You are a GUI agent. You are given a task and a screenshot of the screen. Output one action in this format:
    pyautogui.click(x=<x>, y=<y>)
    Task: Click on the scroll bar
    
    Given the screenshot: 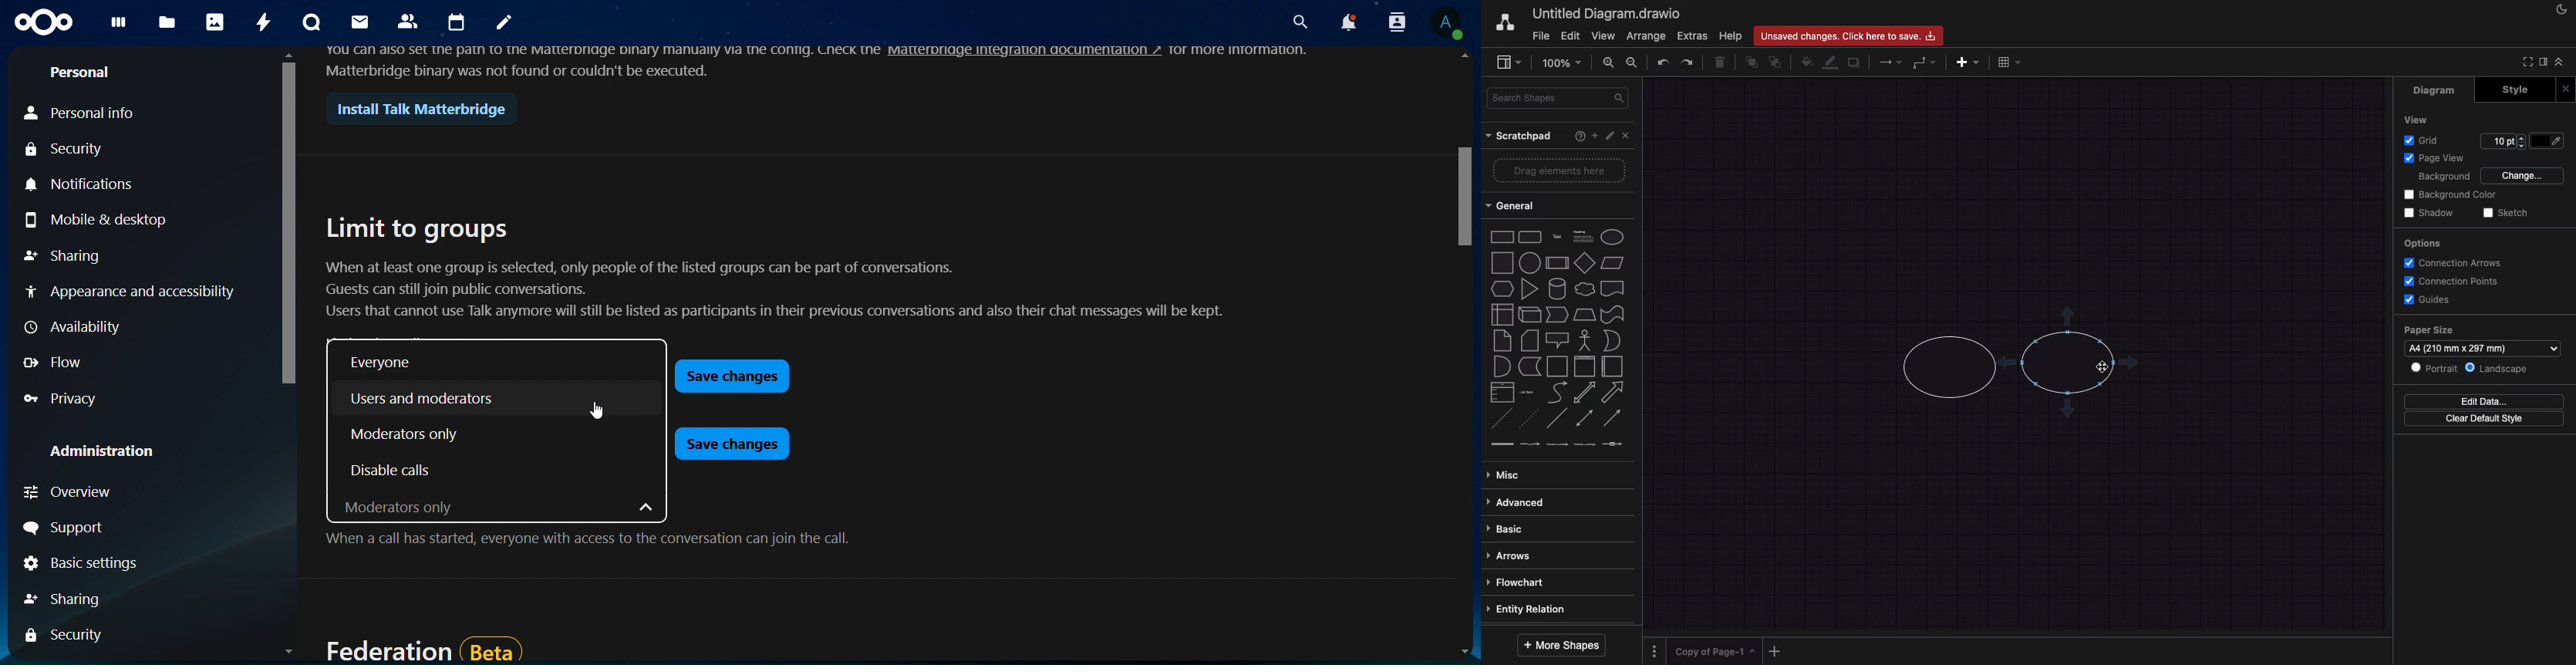 What is the action you would take?
    pyautogui.click(x=1465, y=359)
    